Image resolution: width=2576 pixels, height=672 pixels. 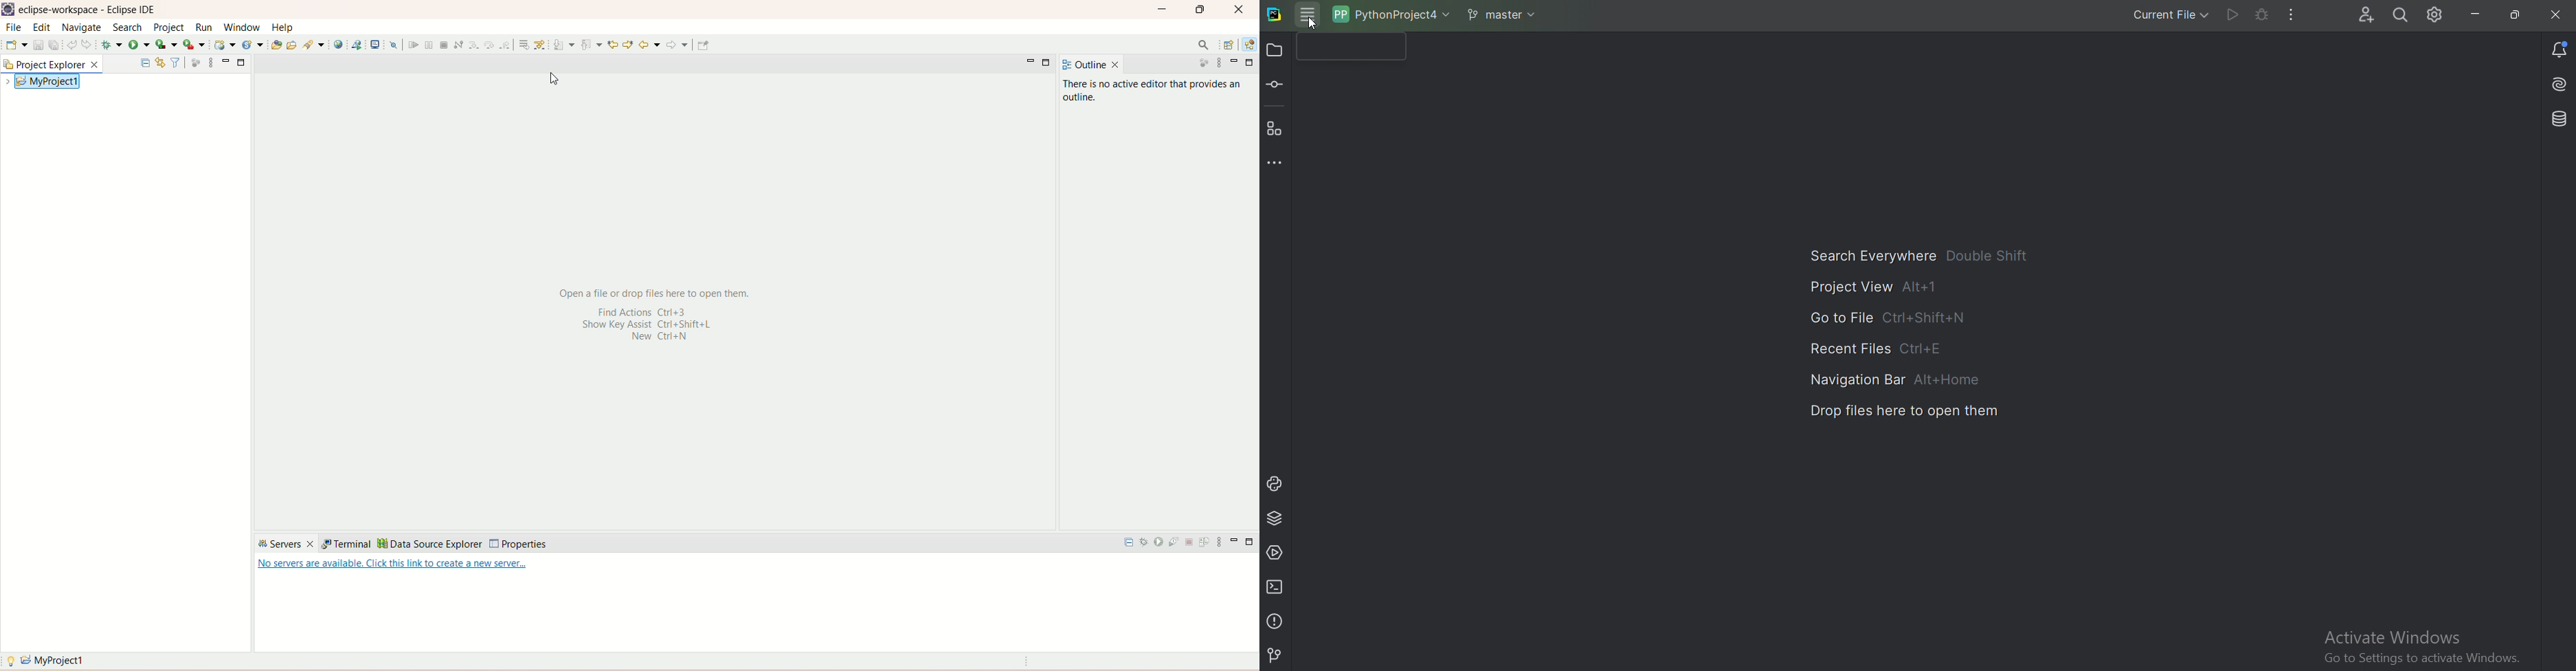 What do you see at coordinates (1207, 544) in the screenshot?
I see `publish to the server` at bounding box center [1207, 544].